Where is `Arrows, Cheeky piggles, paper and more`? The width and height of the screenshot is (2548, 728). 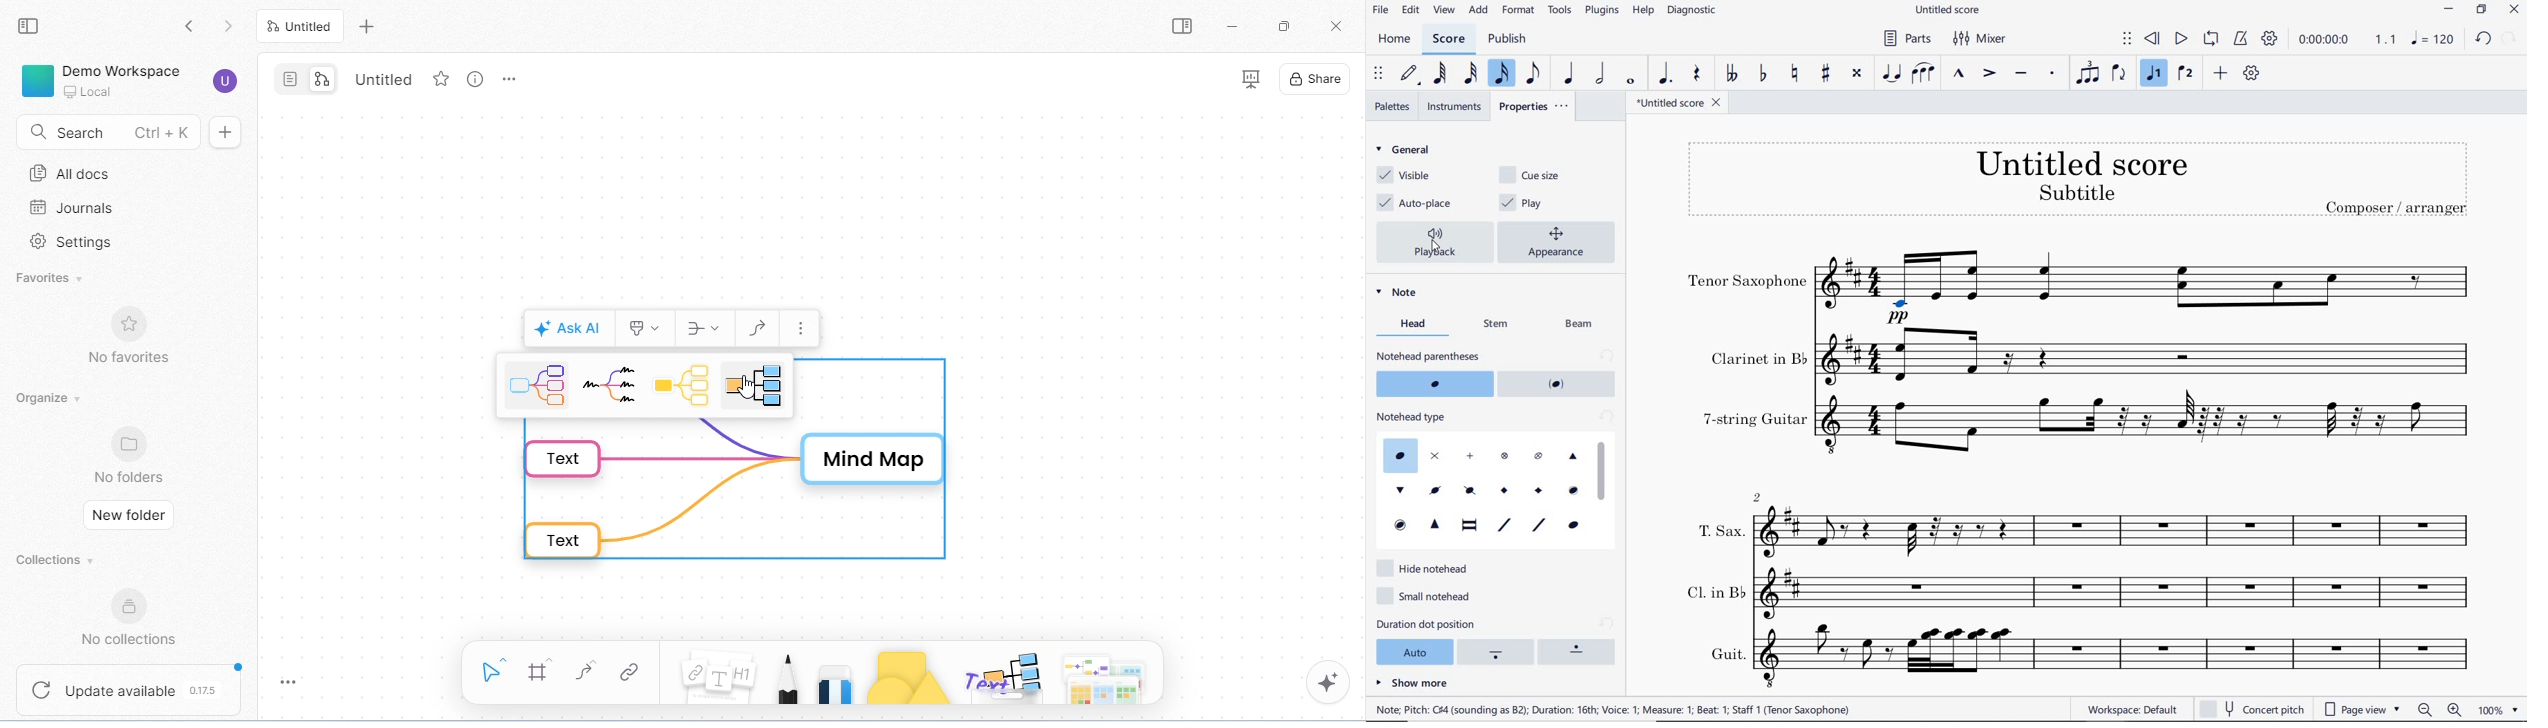 Arrows, Cheeky piggles, paper and more is located at coordinates (1108, 677).